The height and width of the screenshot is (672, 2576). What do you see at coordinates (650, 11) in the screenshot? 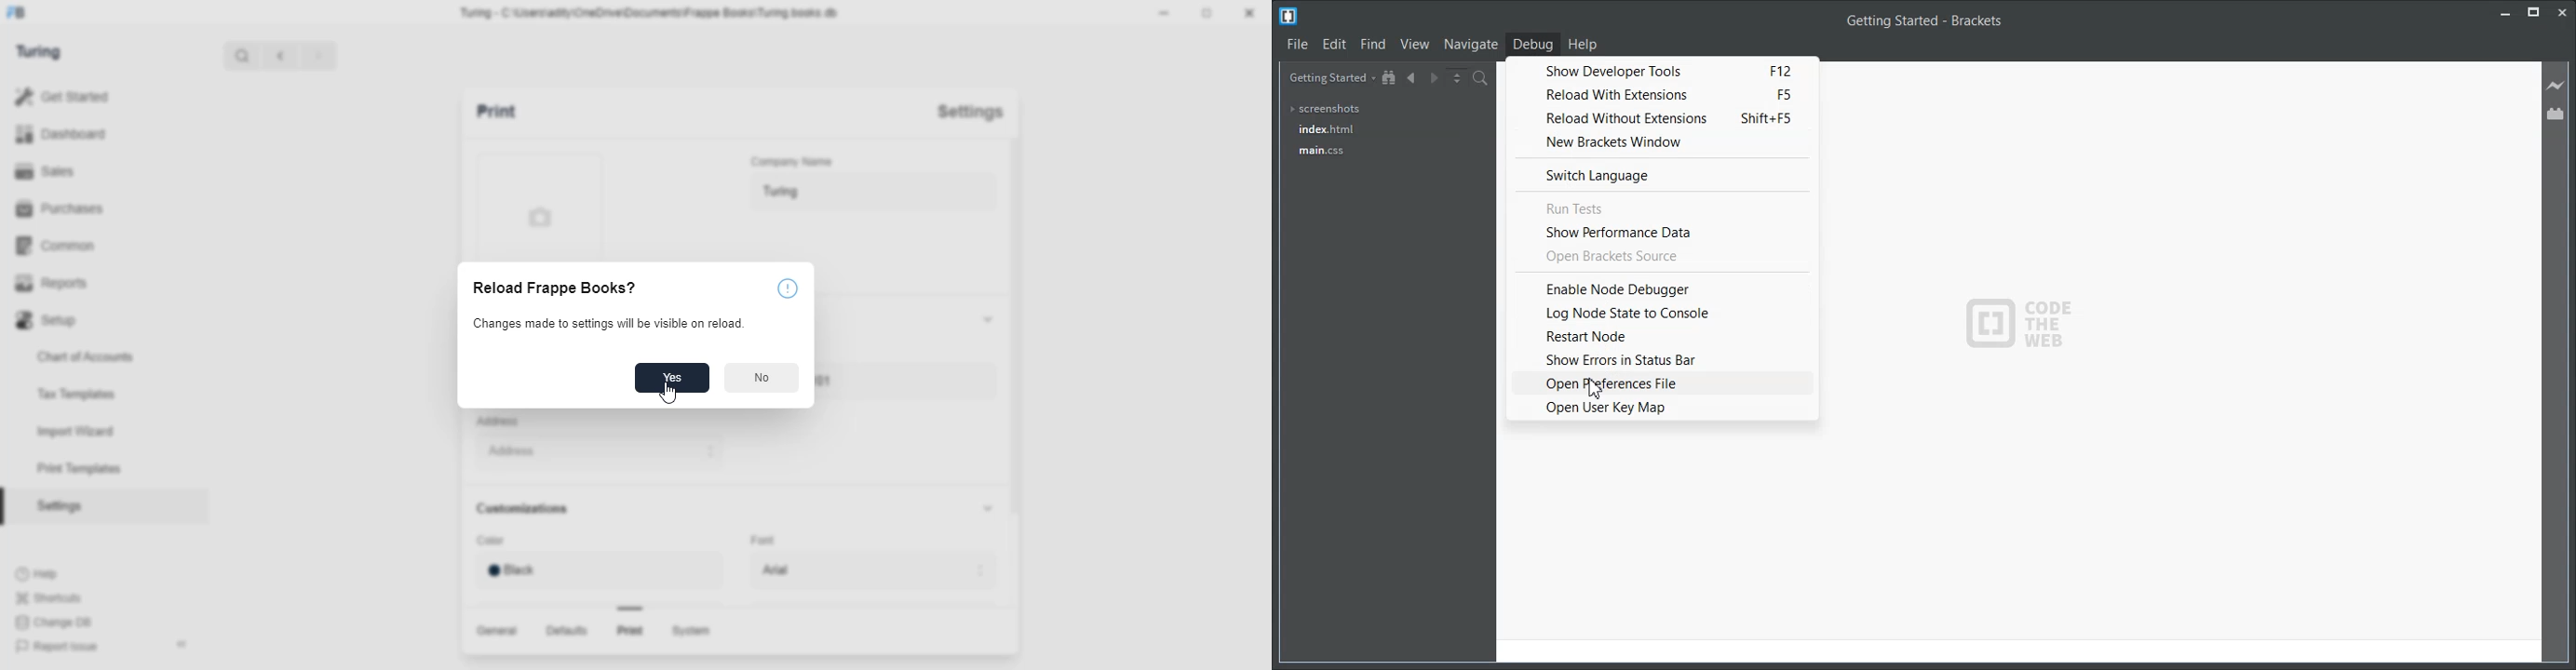
I see `Turing - C-\Users\adity\OneDrive\Documents\Frappe Books\Turing.books.db` at bounding box center [650, 11].